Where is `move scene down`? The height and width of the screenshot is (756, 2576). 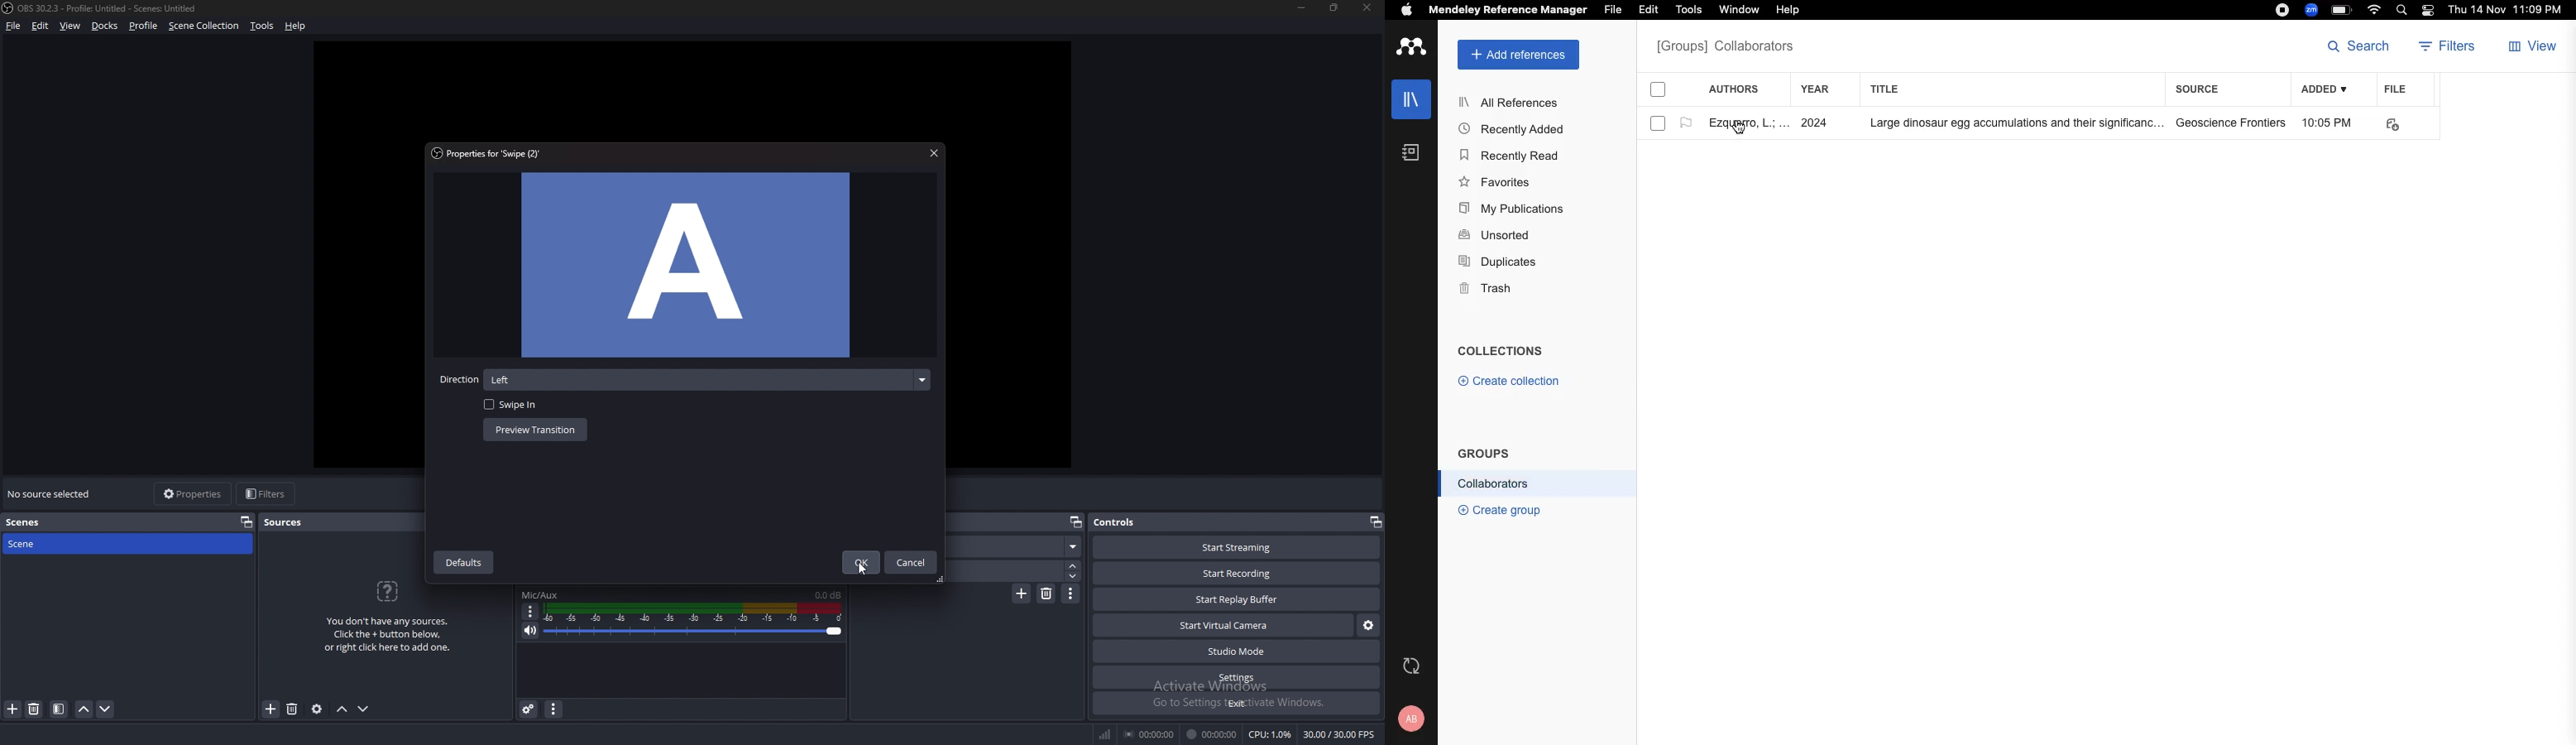
move scene down is located at coordinates (105, 710).